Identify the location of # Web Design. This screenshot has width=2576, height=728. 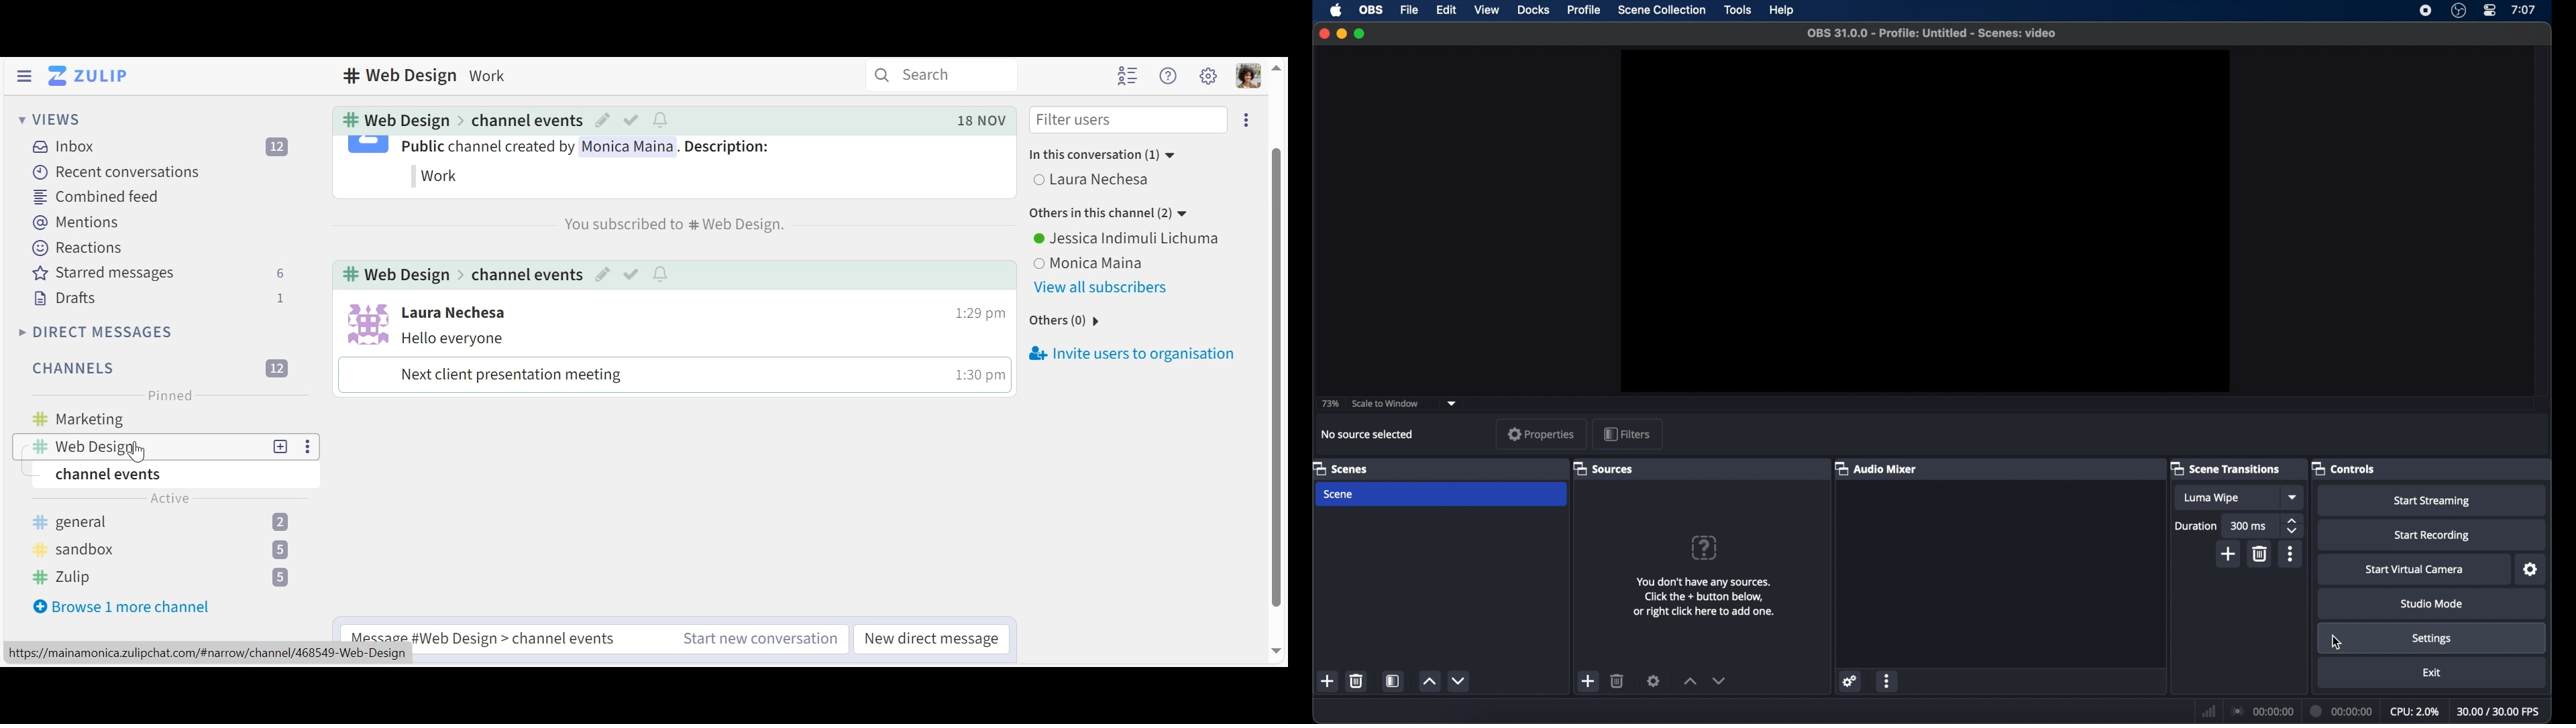
(397, 274).